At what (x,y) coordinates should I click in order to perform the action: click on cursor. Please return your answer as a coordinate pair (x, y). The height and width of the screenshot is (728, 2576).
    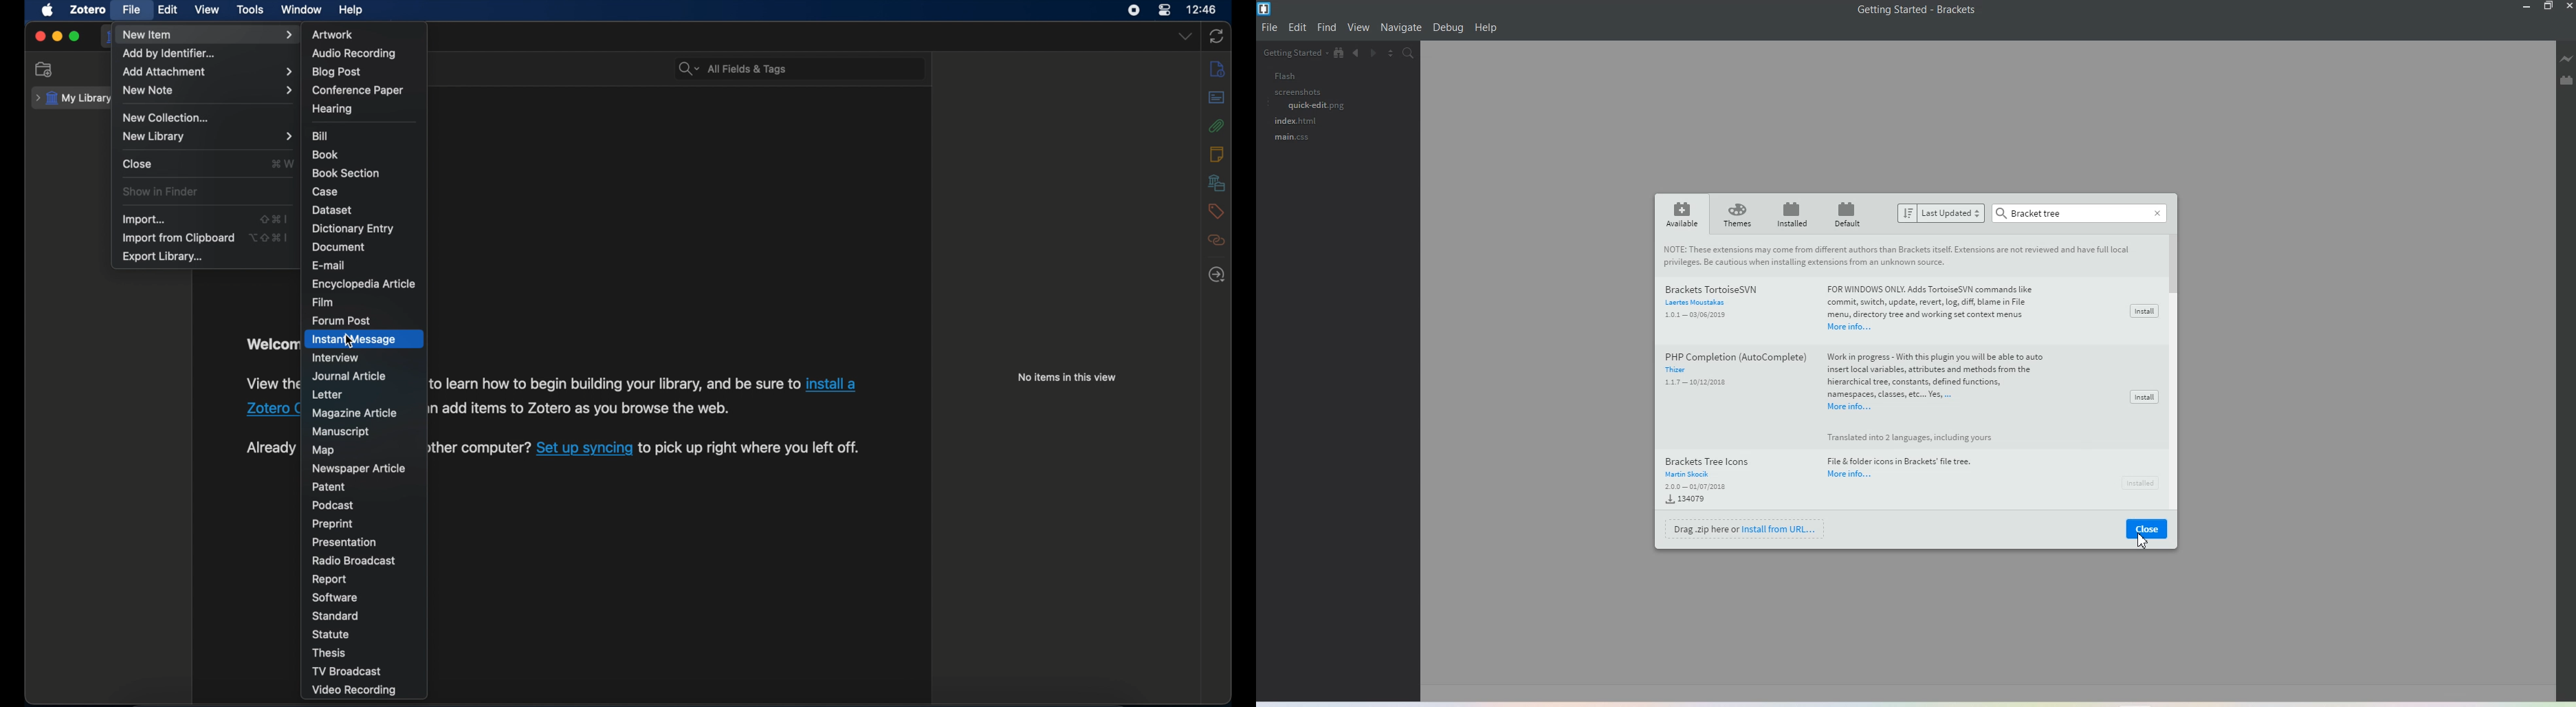
    Looking at the image, I should click on (349, 343).